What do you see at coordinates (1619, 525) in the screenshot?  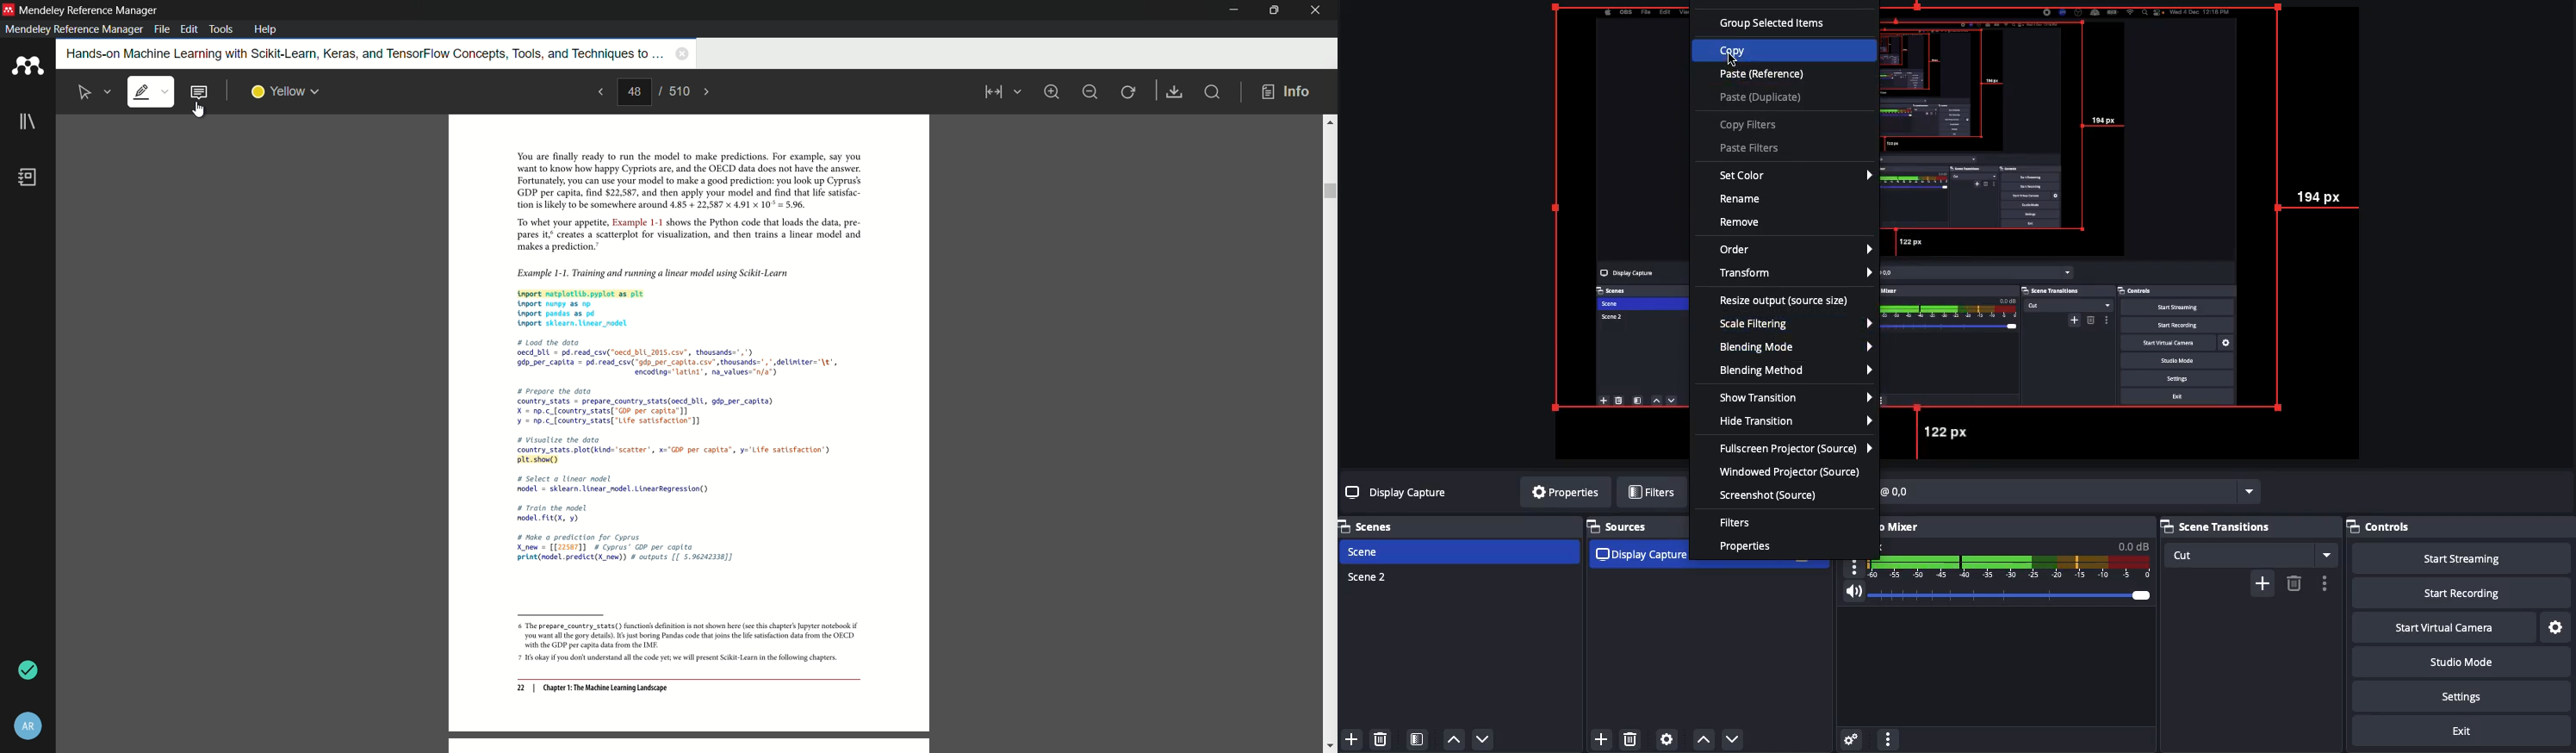 I see `Sources` at bounding box center [1619, 525].